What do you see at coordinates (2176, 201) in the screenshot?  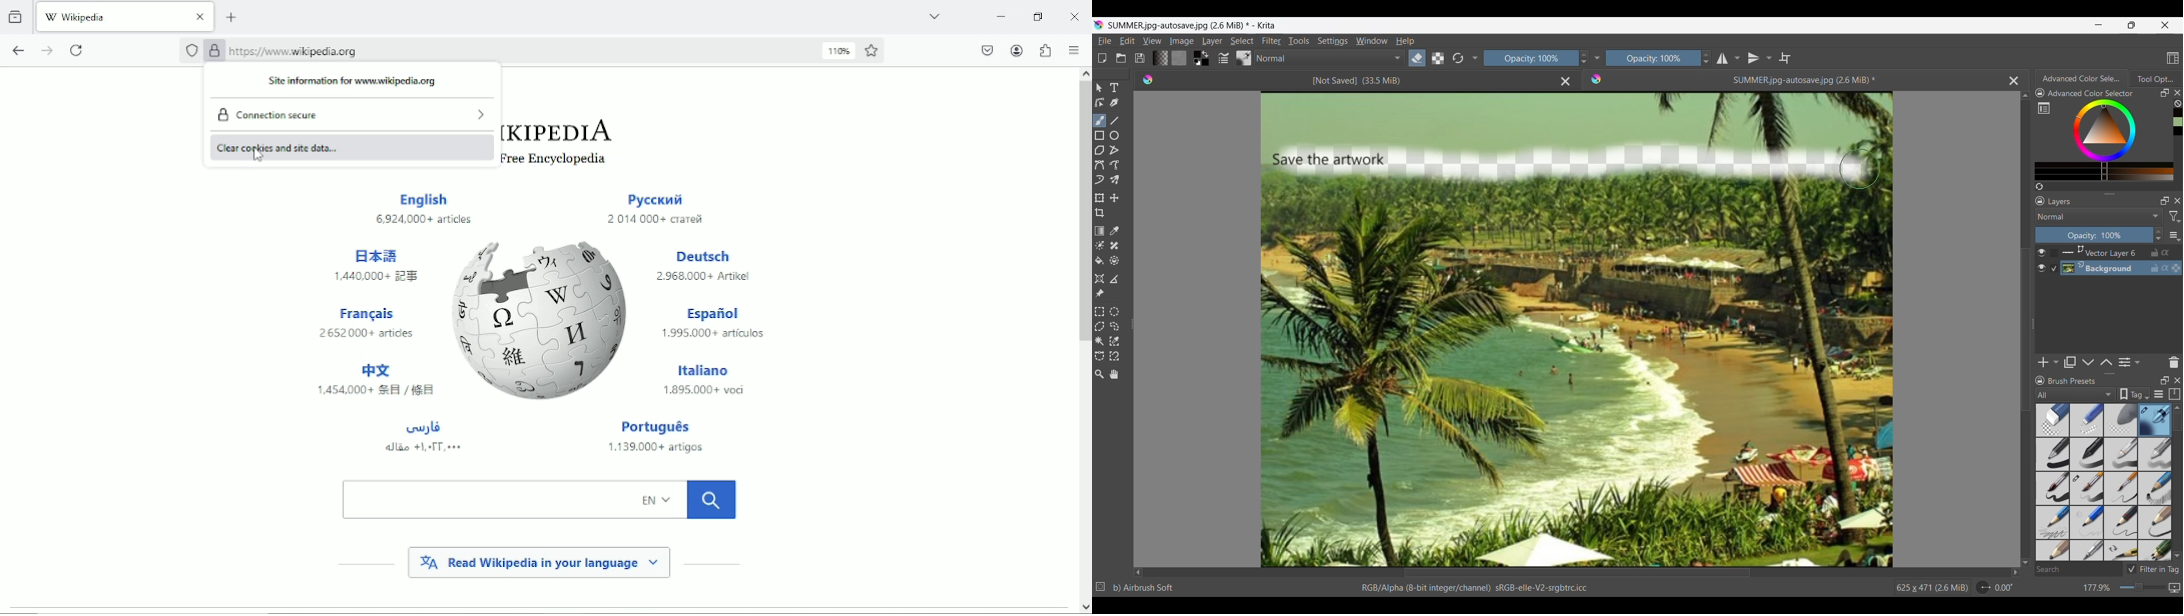 I see `Close layers panel` at bounding box center [2176, 201].